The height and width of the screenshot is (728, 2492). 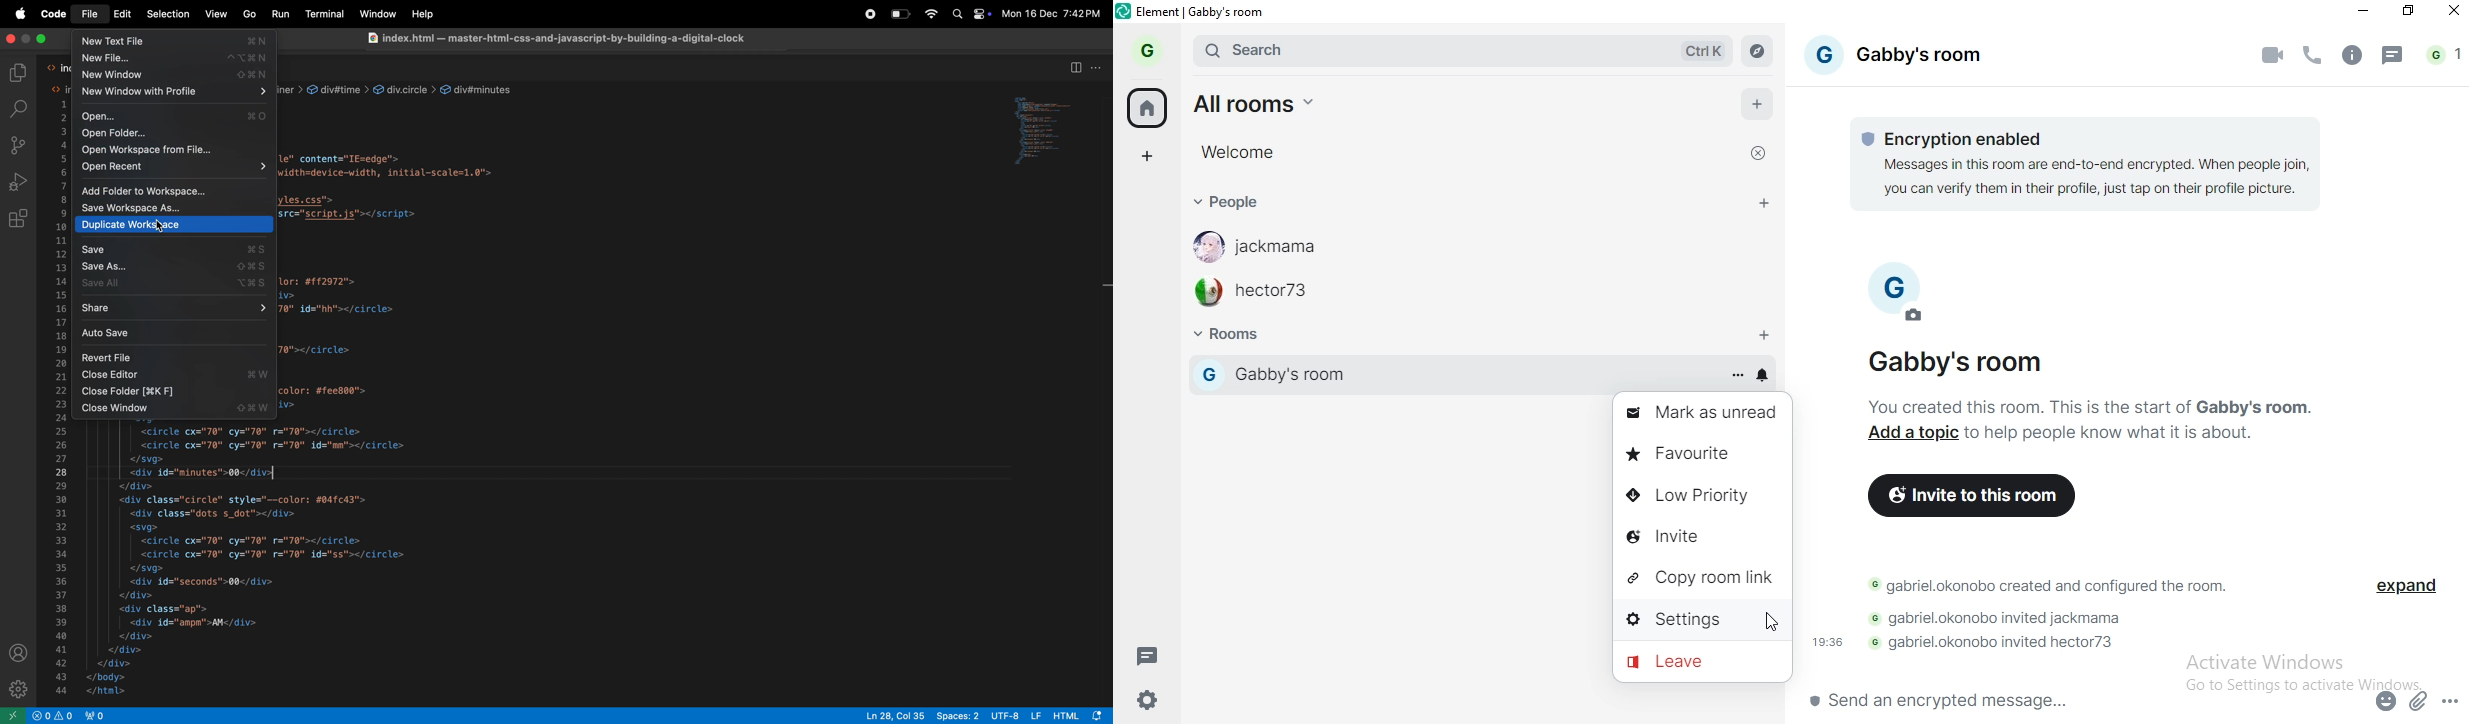 What do you see at coordinates (957, 15) in the screenshot?
I see `spotlight search` at bounding box center [957, 15].